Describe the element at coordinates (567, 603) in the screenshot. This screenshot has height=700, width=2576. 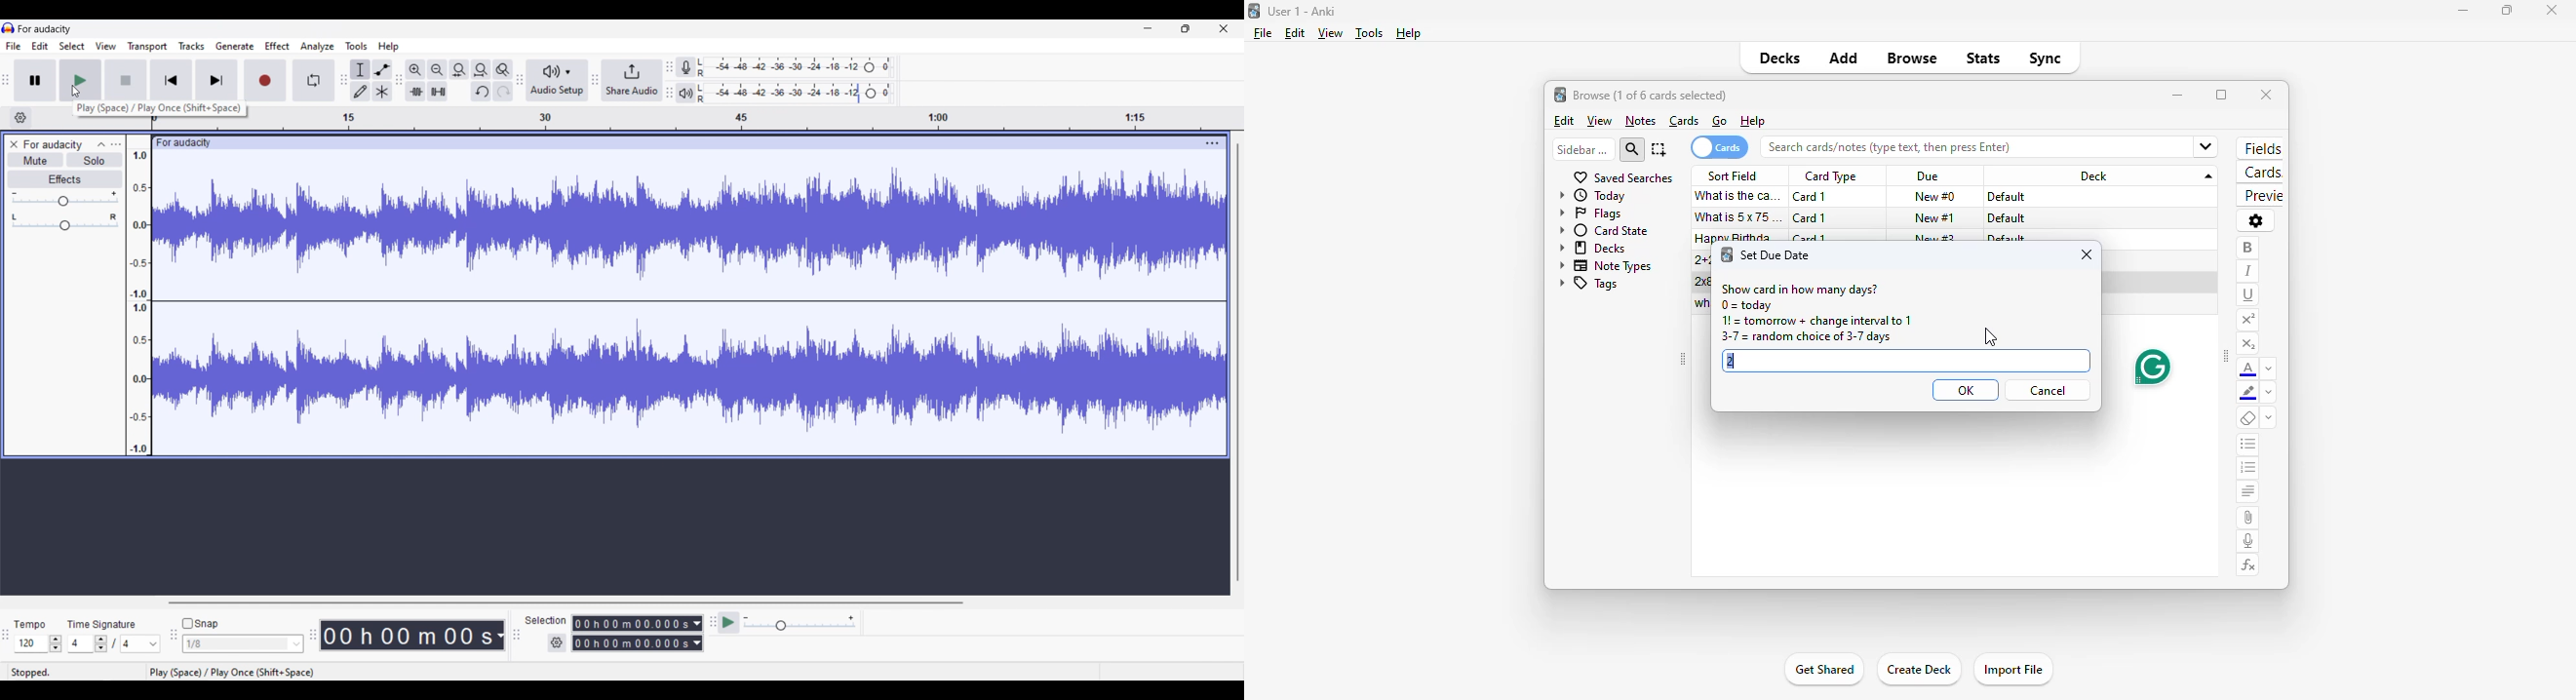
I see `Horizontal slide bar` at that location.